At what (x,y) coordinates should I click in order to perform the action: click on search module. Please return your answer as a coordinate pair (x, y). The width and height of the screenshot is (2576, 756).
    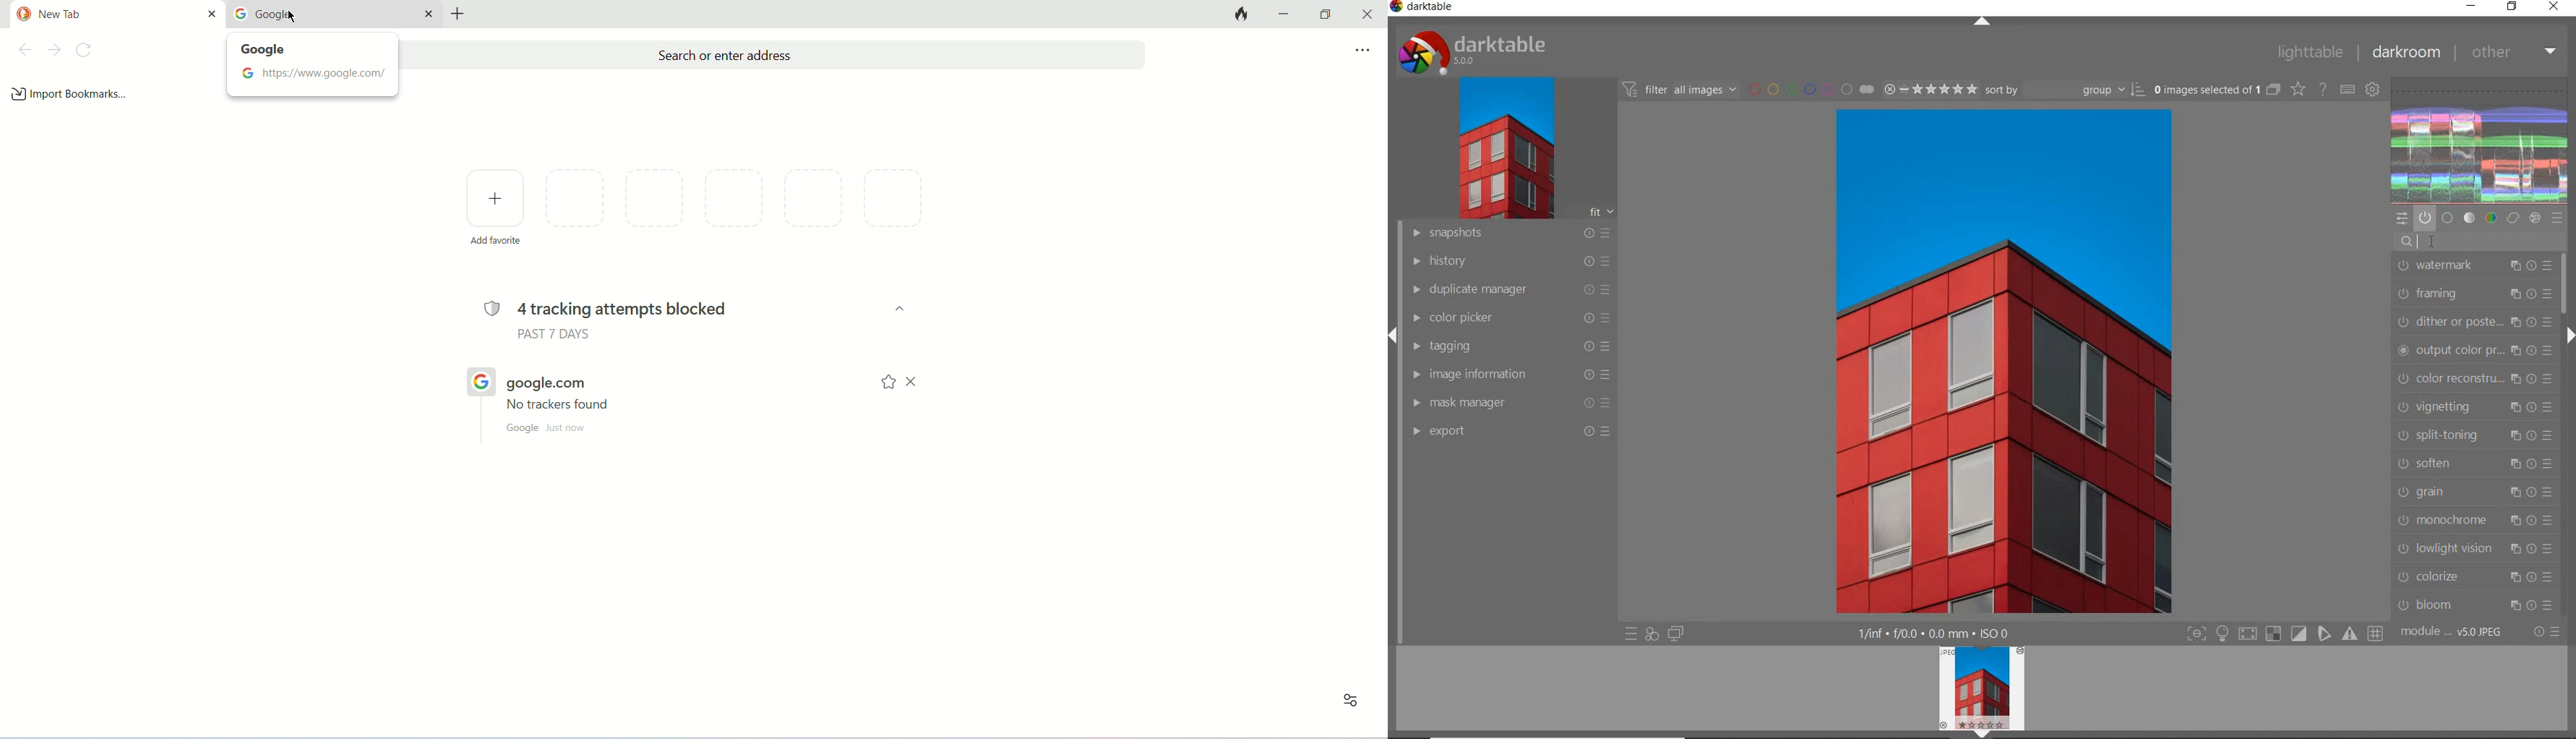
    Looking at the image, I should click on (2482, 241).